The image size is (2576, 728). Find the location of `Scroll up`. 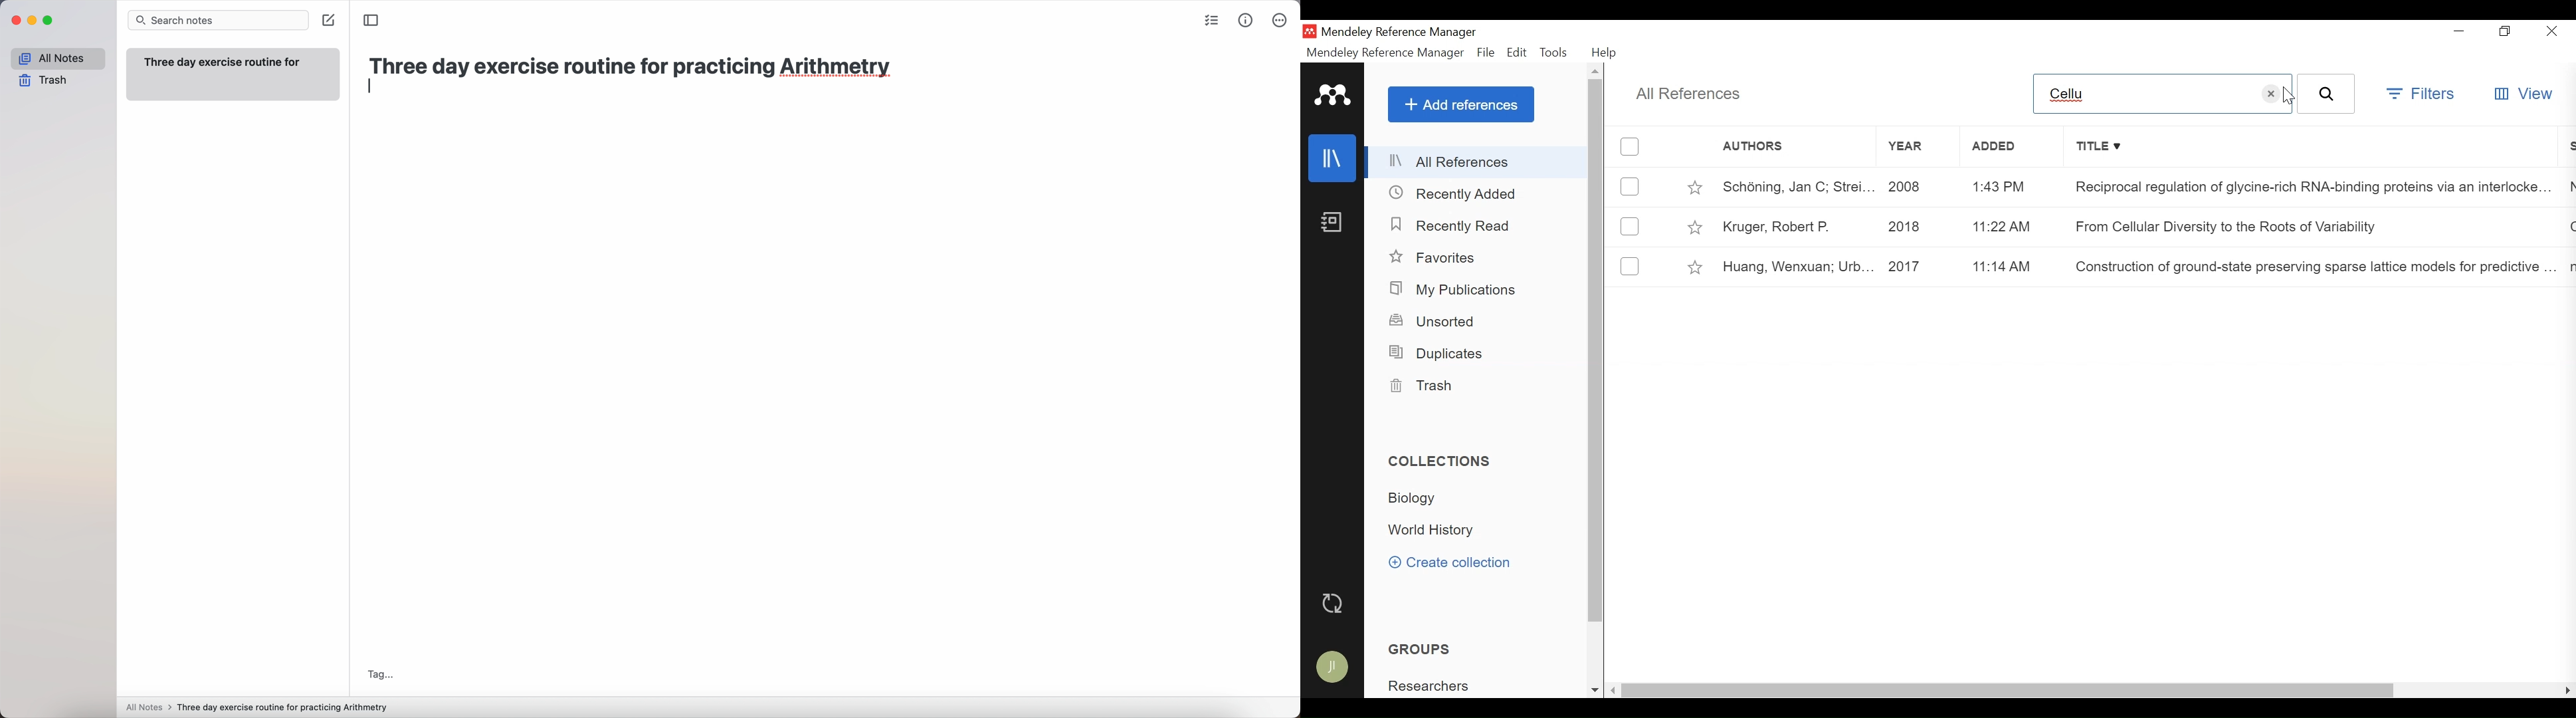

Scroll up is located at coordinates (1597, 72).